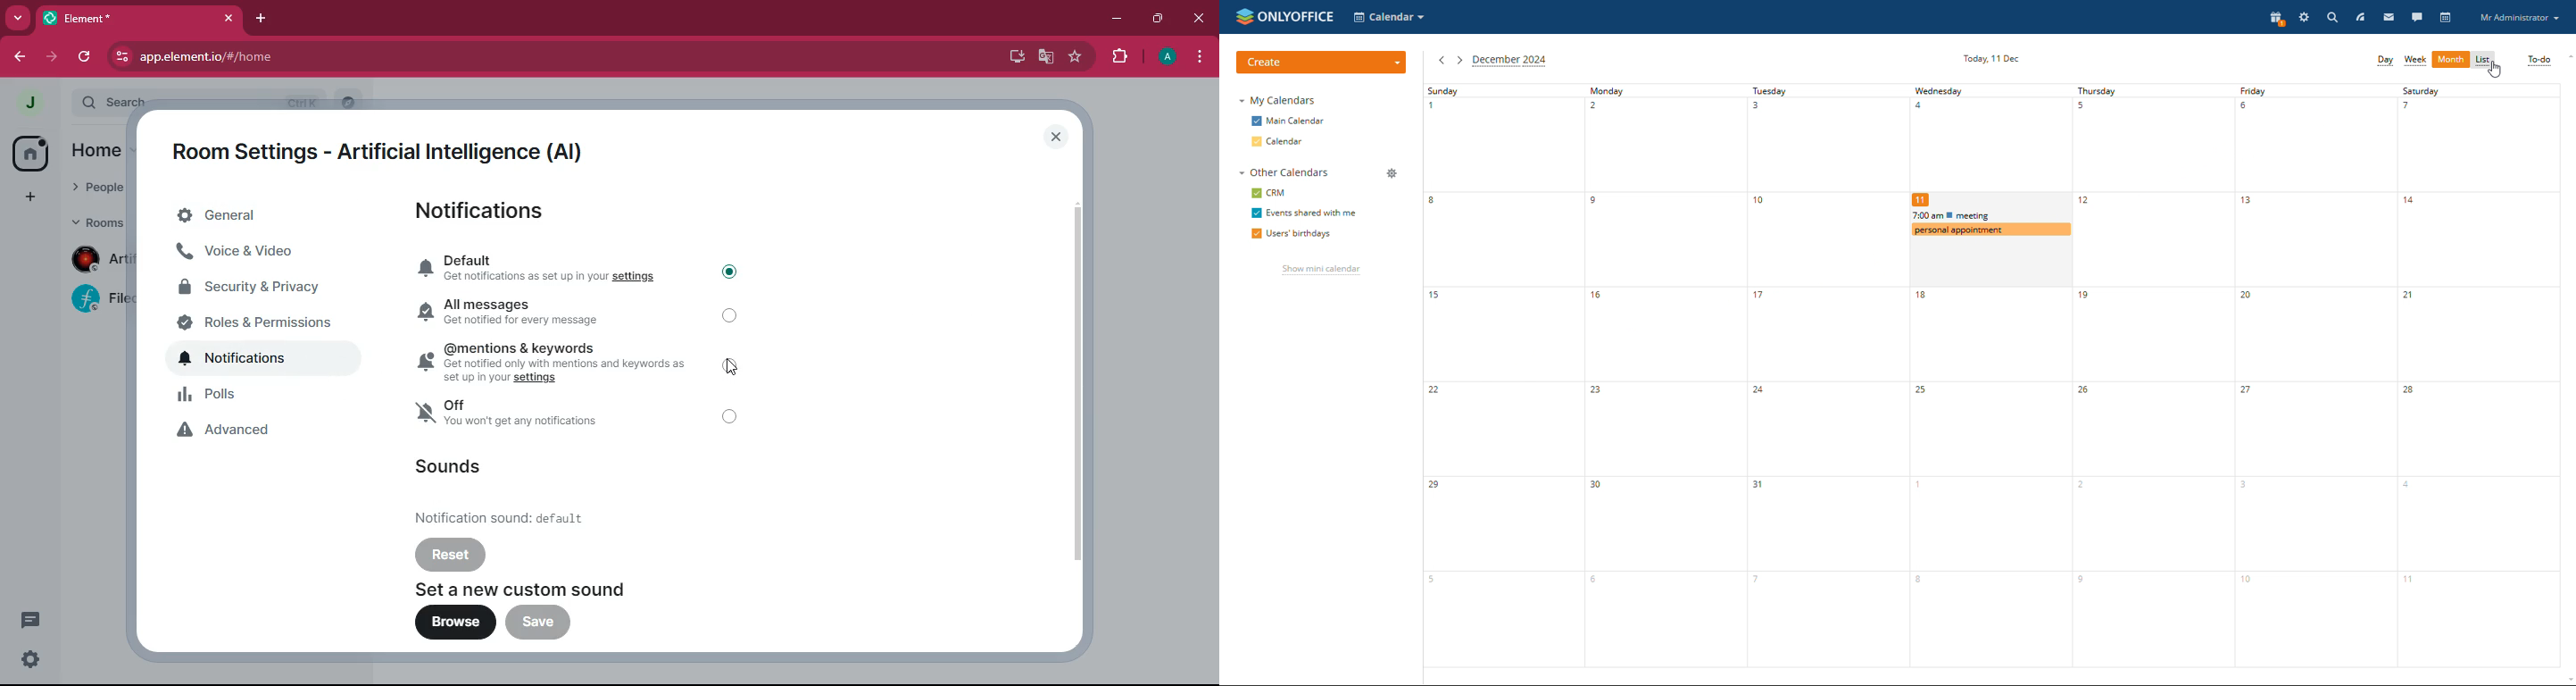 The height and width of the screenshot is (700, 2576). Describe the element at coordinates (282, 57) in the screenshot. I see `url` at that location.